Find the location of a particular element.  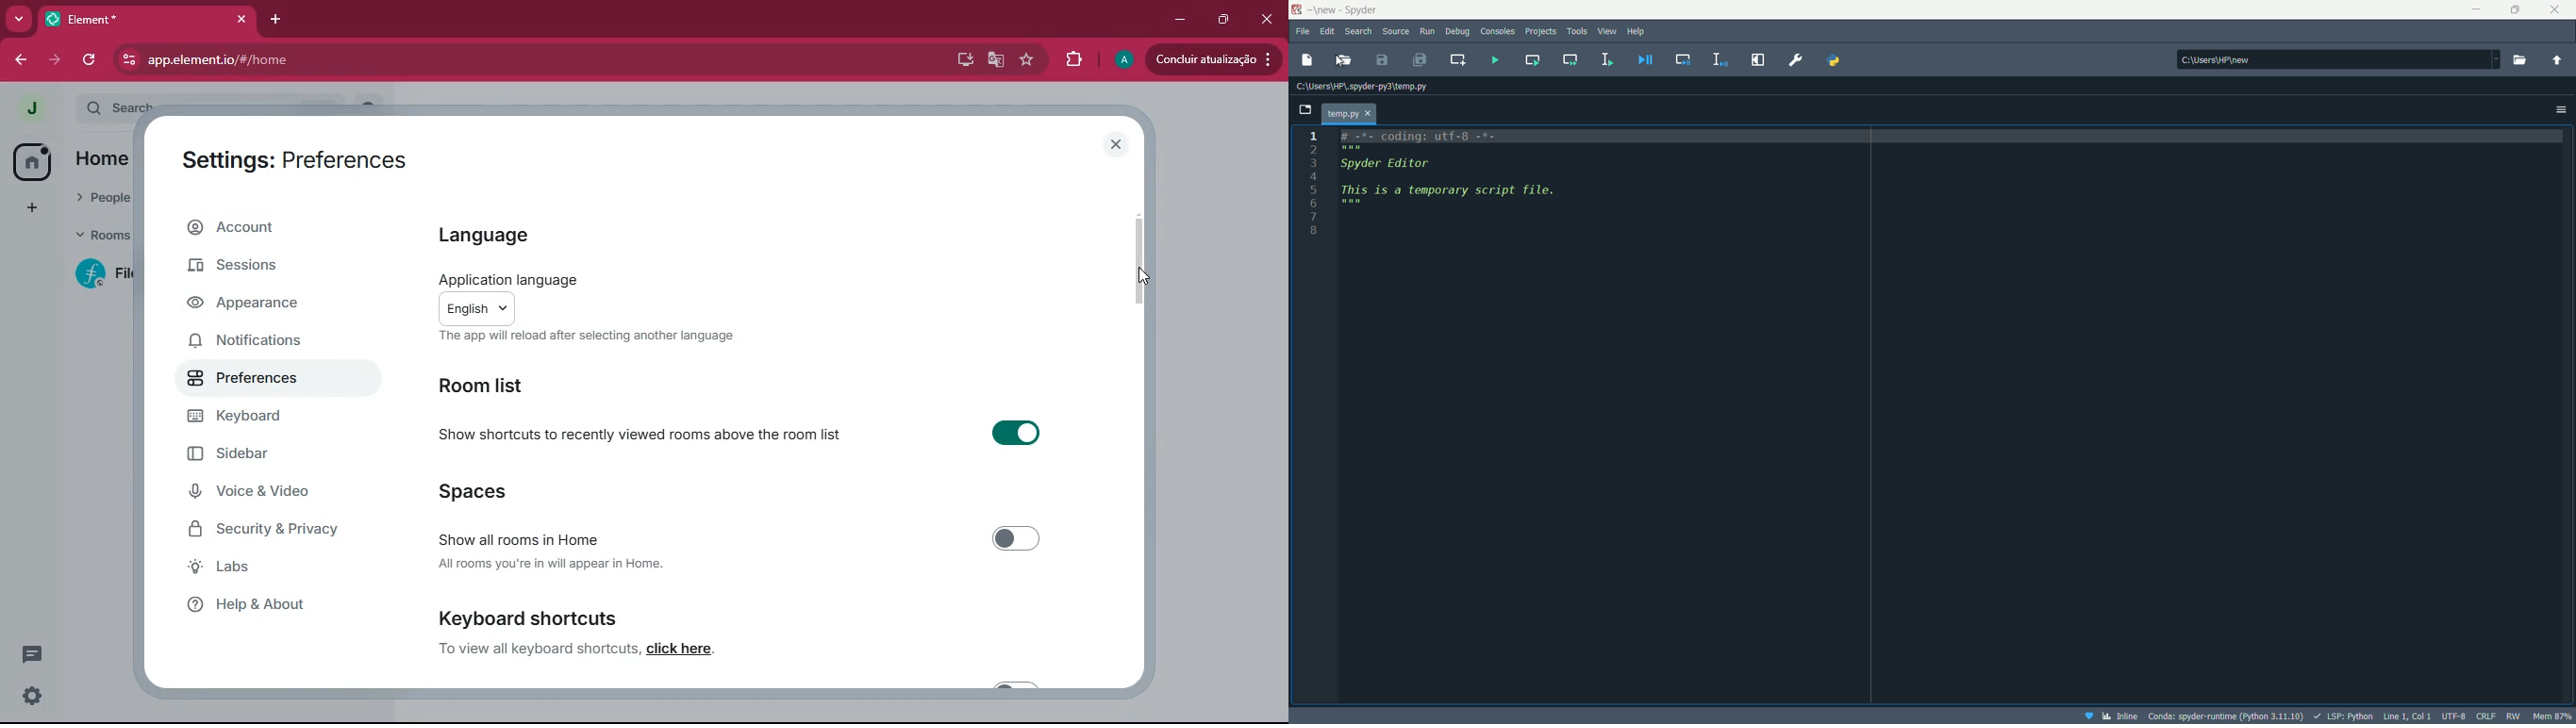

Maximize current panel is located at coordinates (1760, 61).